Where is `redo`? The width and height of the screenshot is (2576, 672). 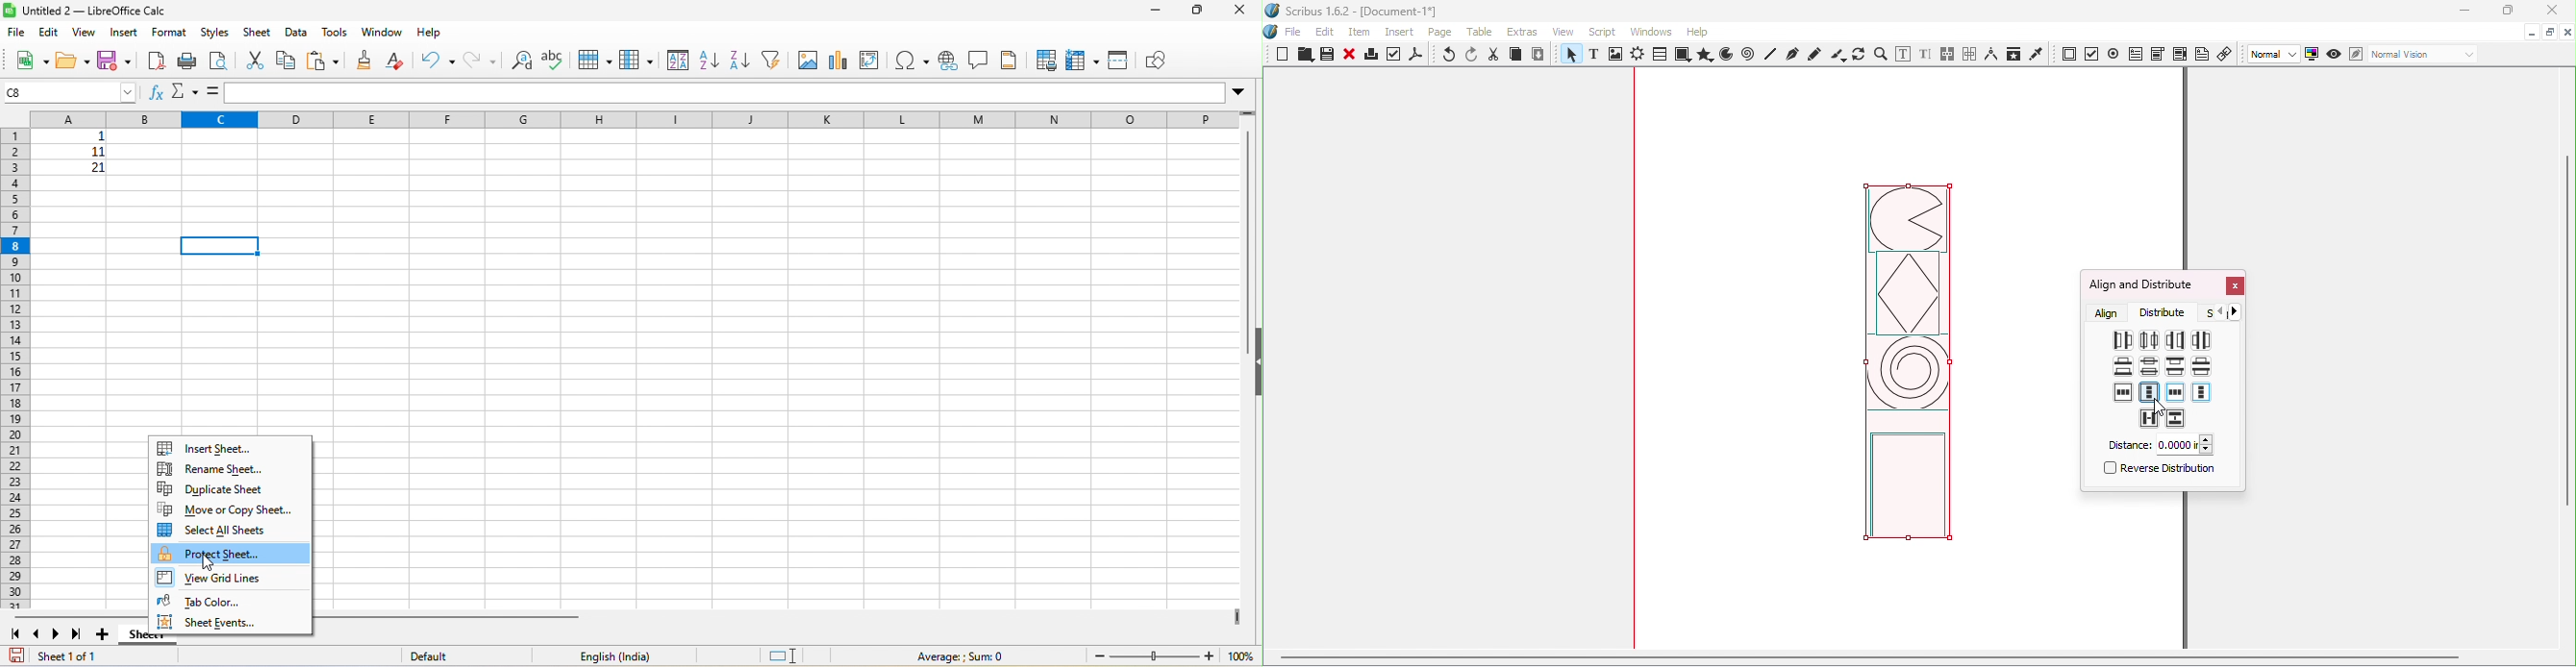
redo is located at coordinates (478, 60).